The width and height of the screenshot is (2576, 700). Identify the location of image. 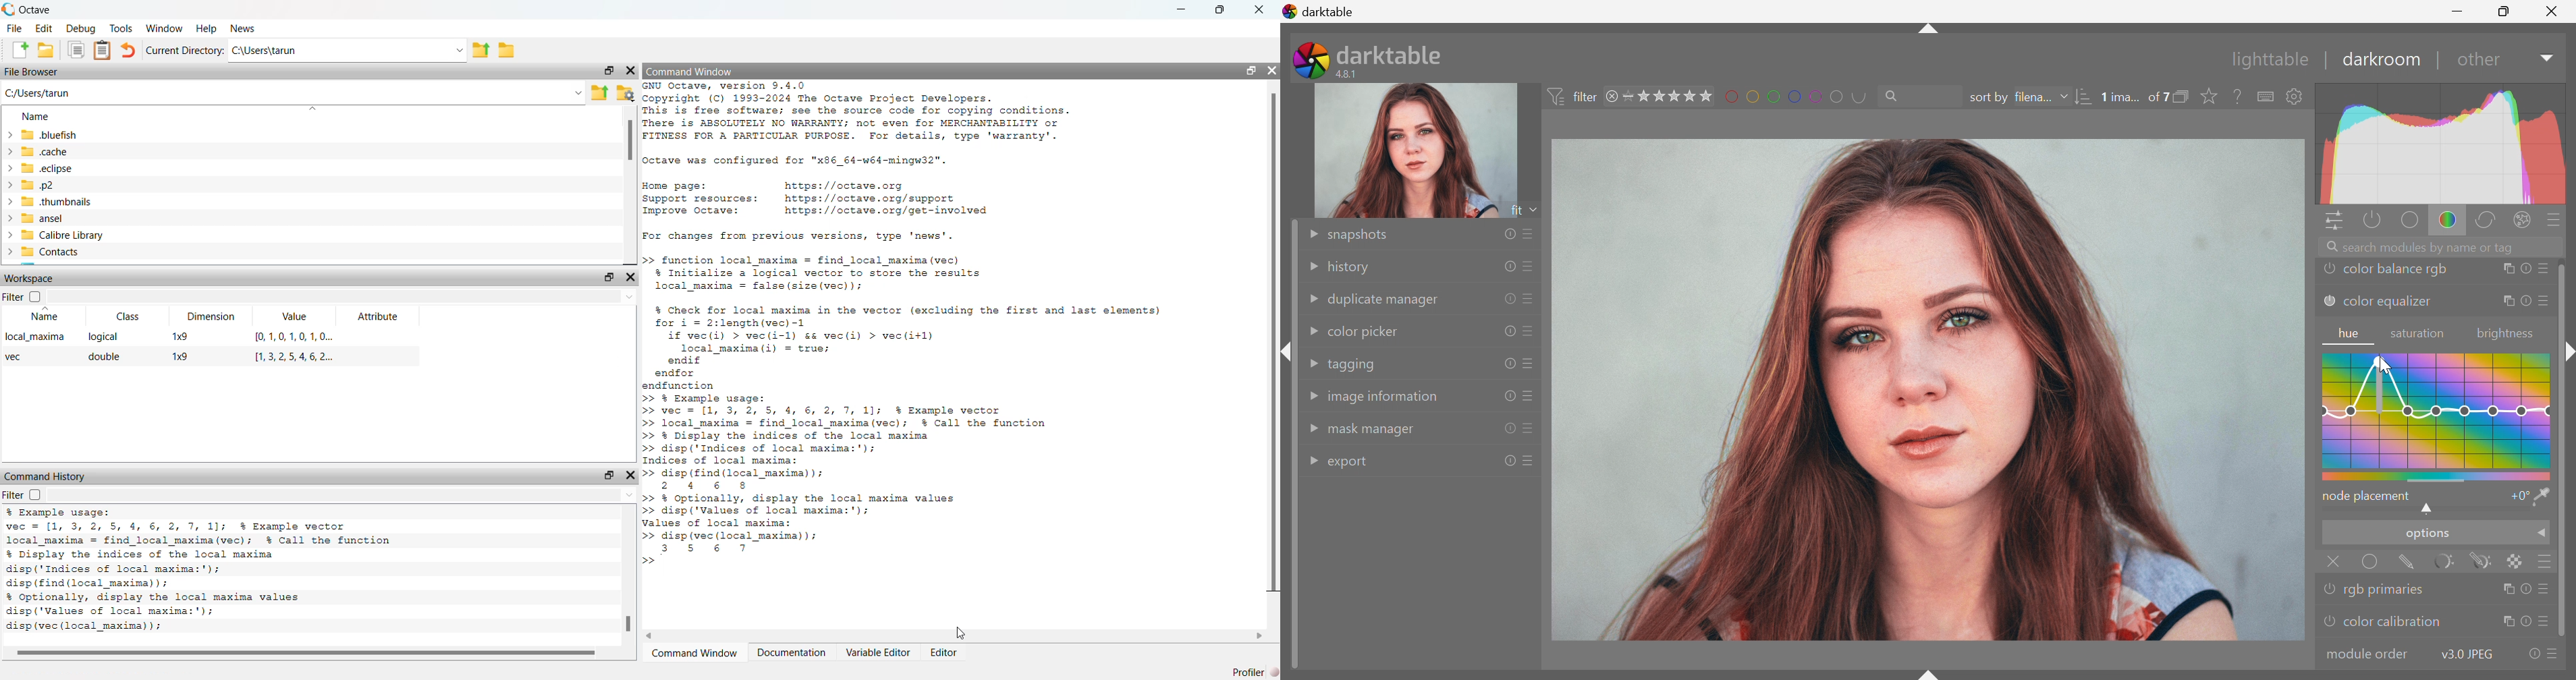
(1417, 150).